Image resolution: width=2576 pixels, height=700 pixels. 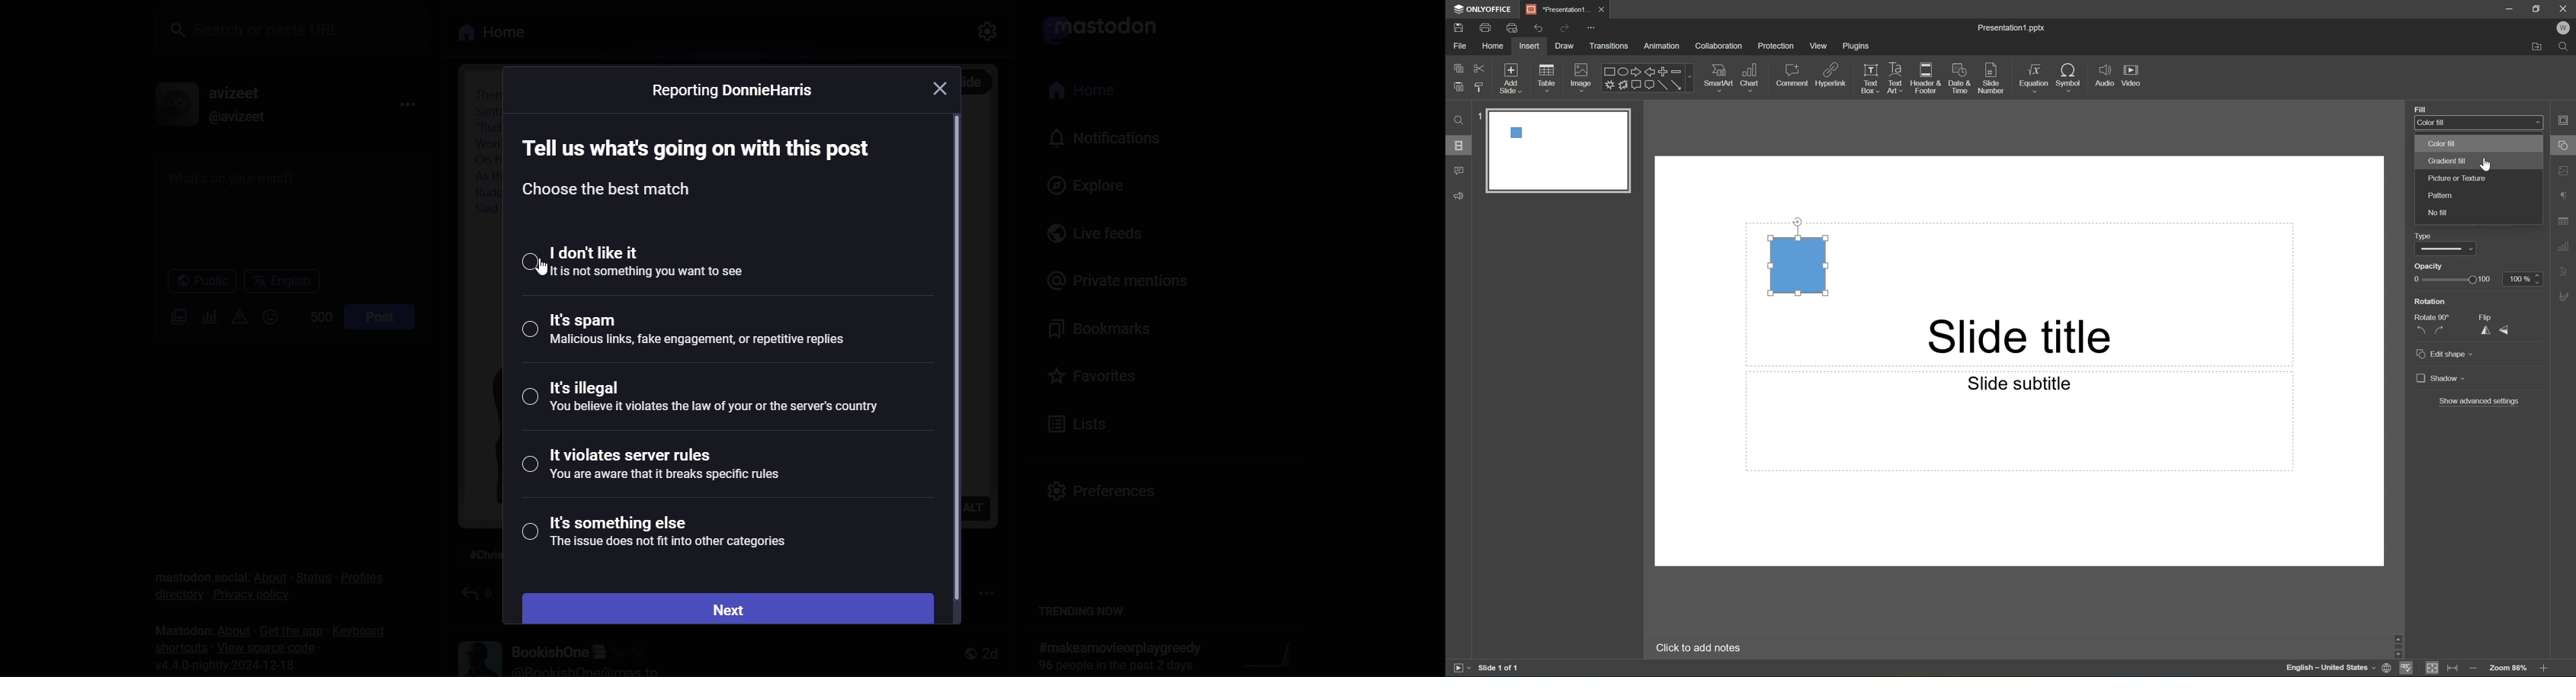 What do you see at coordinates (233, 117) in the screenshot?
I see `@avizeet` at bounding box center [233, 117].